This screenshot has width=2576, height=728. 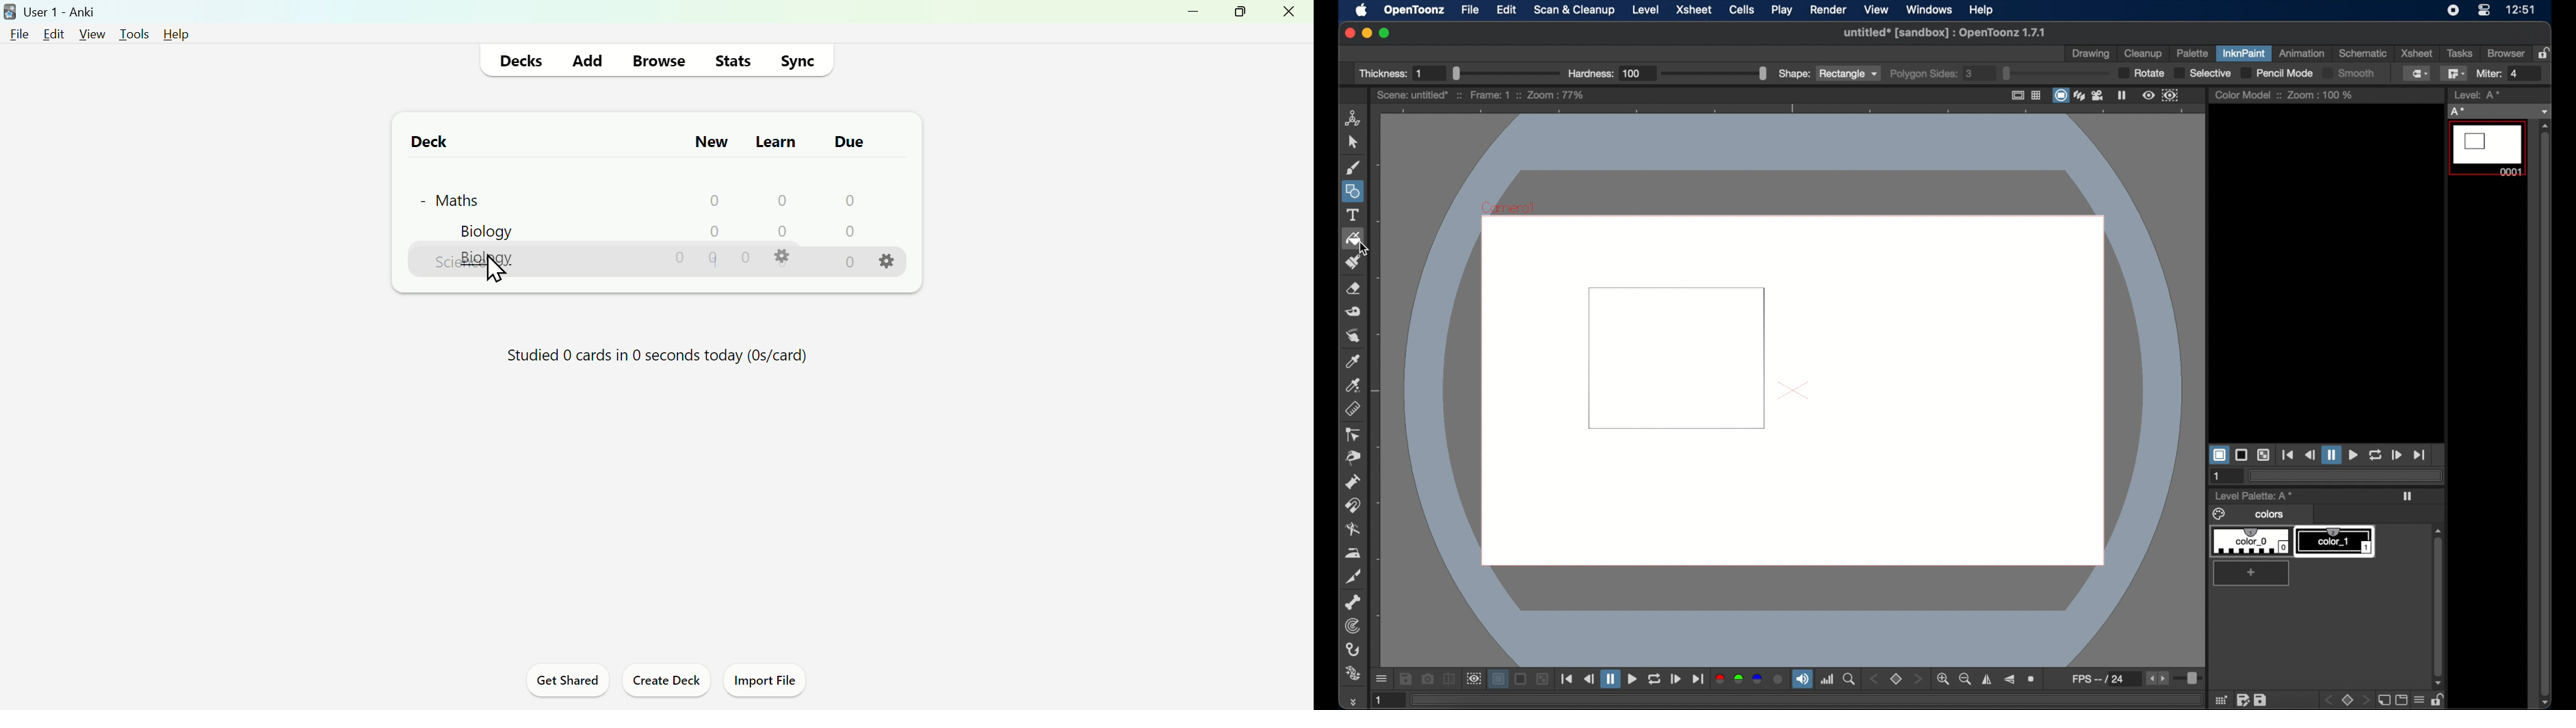 I want to click on 0, so click(x=847, y=233).